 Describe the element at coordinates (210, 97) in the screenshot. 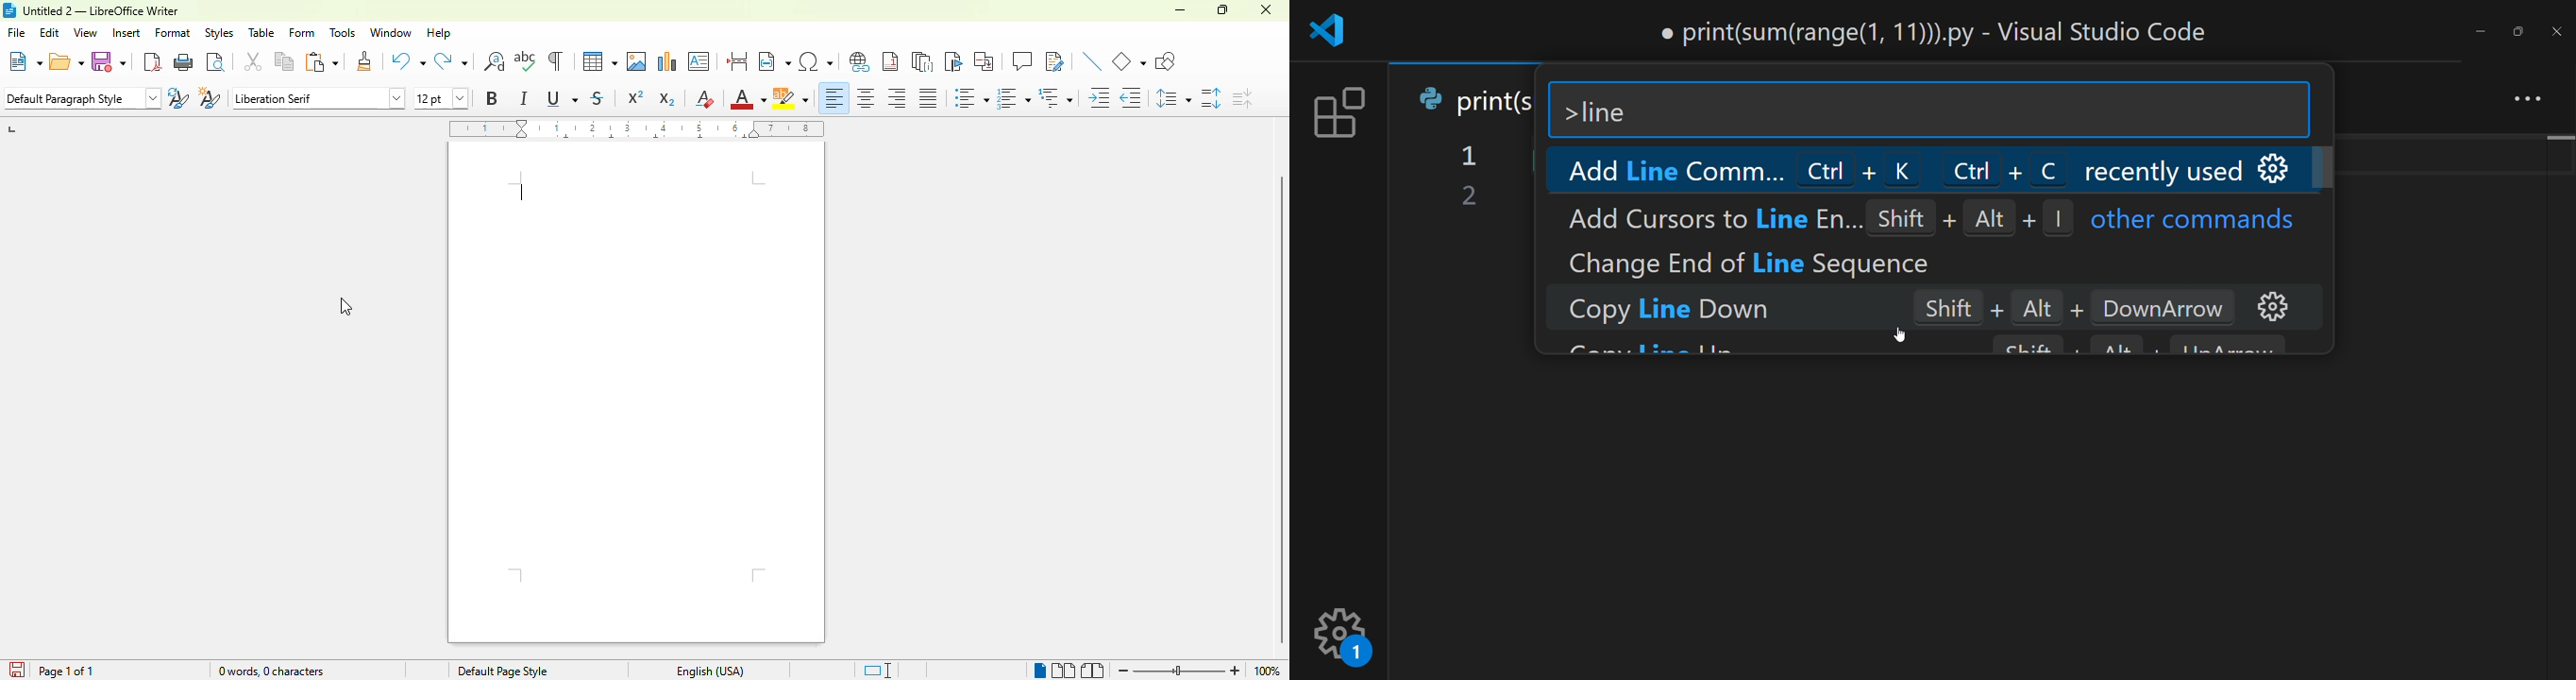

I see `new style from selection` at that location.